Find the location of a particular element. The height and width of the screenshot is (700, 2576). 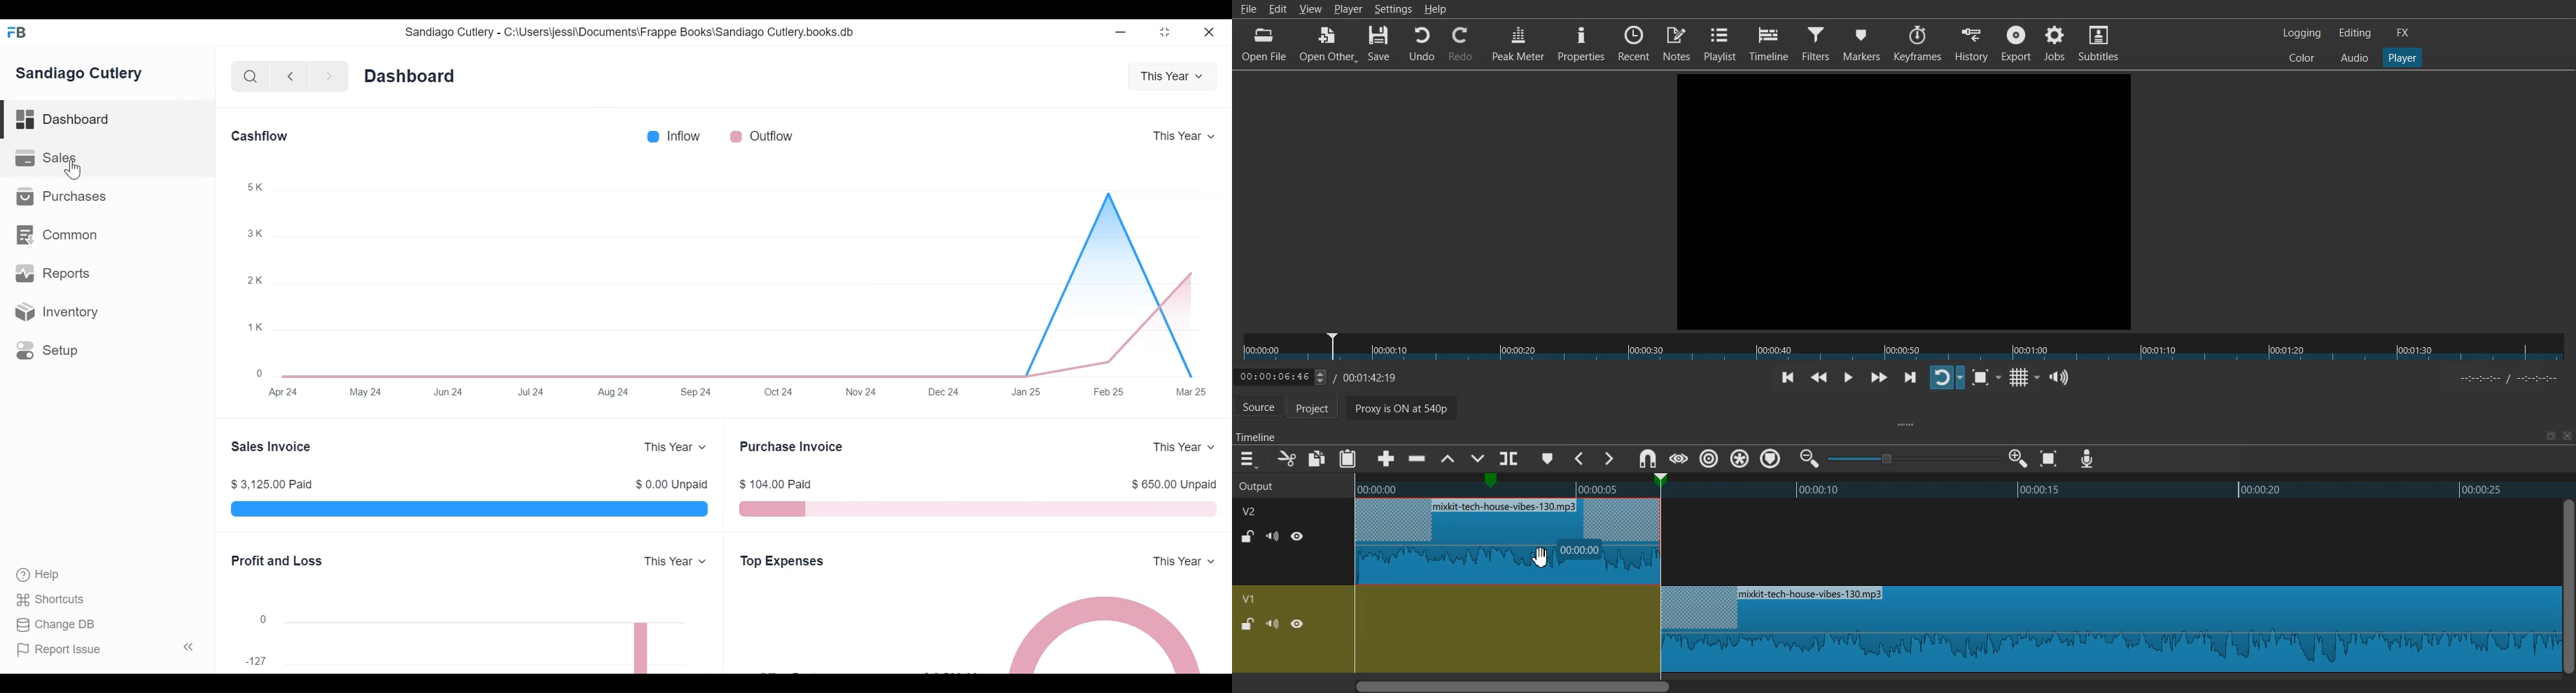

Toggle between form and full width is located at coordinates (1165, 33).